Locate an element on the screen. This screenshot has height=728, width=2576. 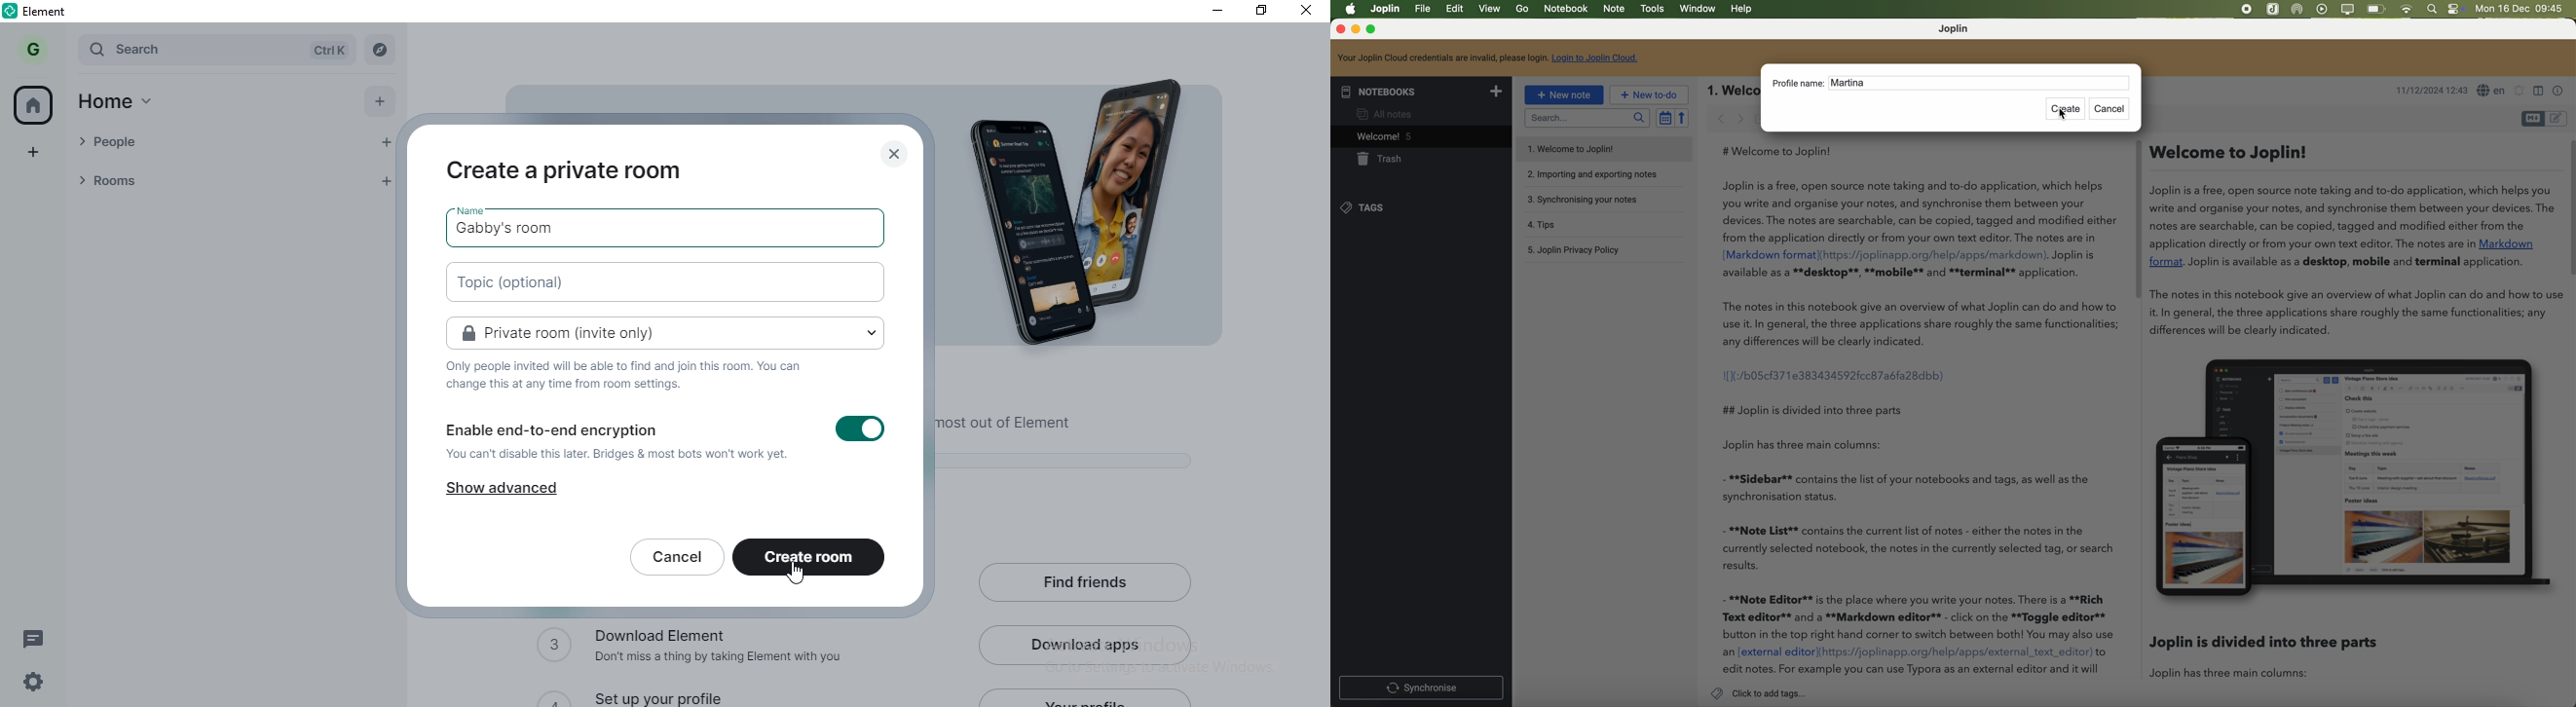
battery is located at coordinates (2377, 9).